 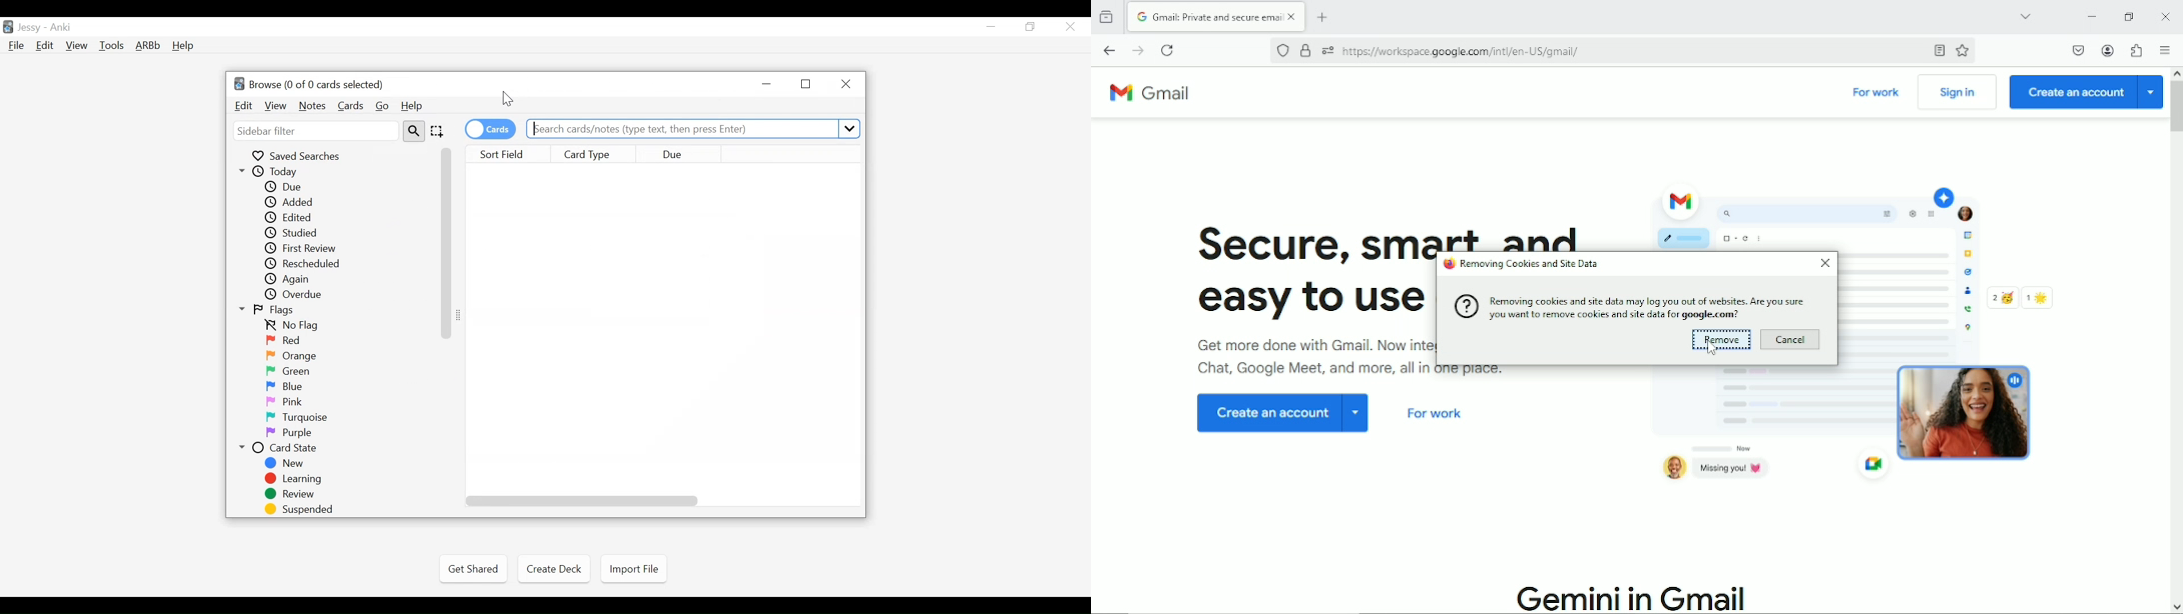 I want to click on Turquoise, so click(x=294, y=418).